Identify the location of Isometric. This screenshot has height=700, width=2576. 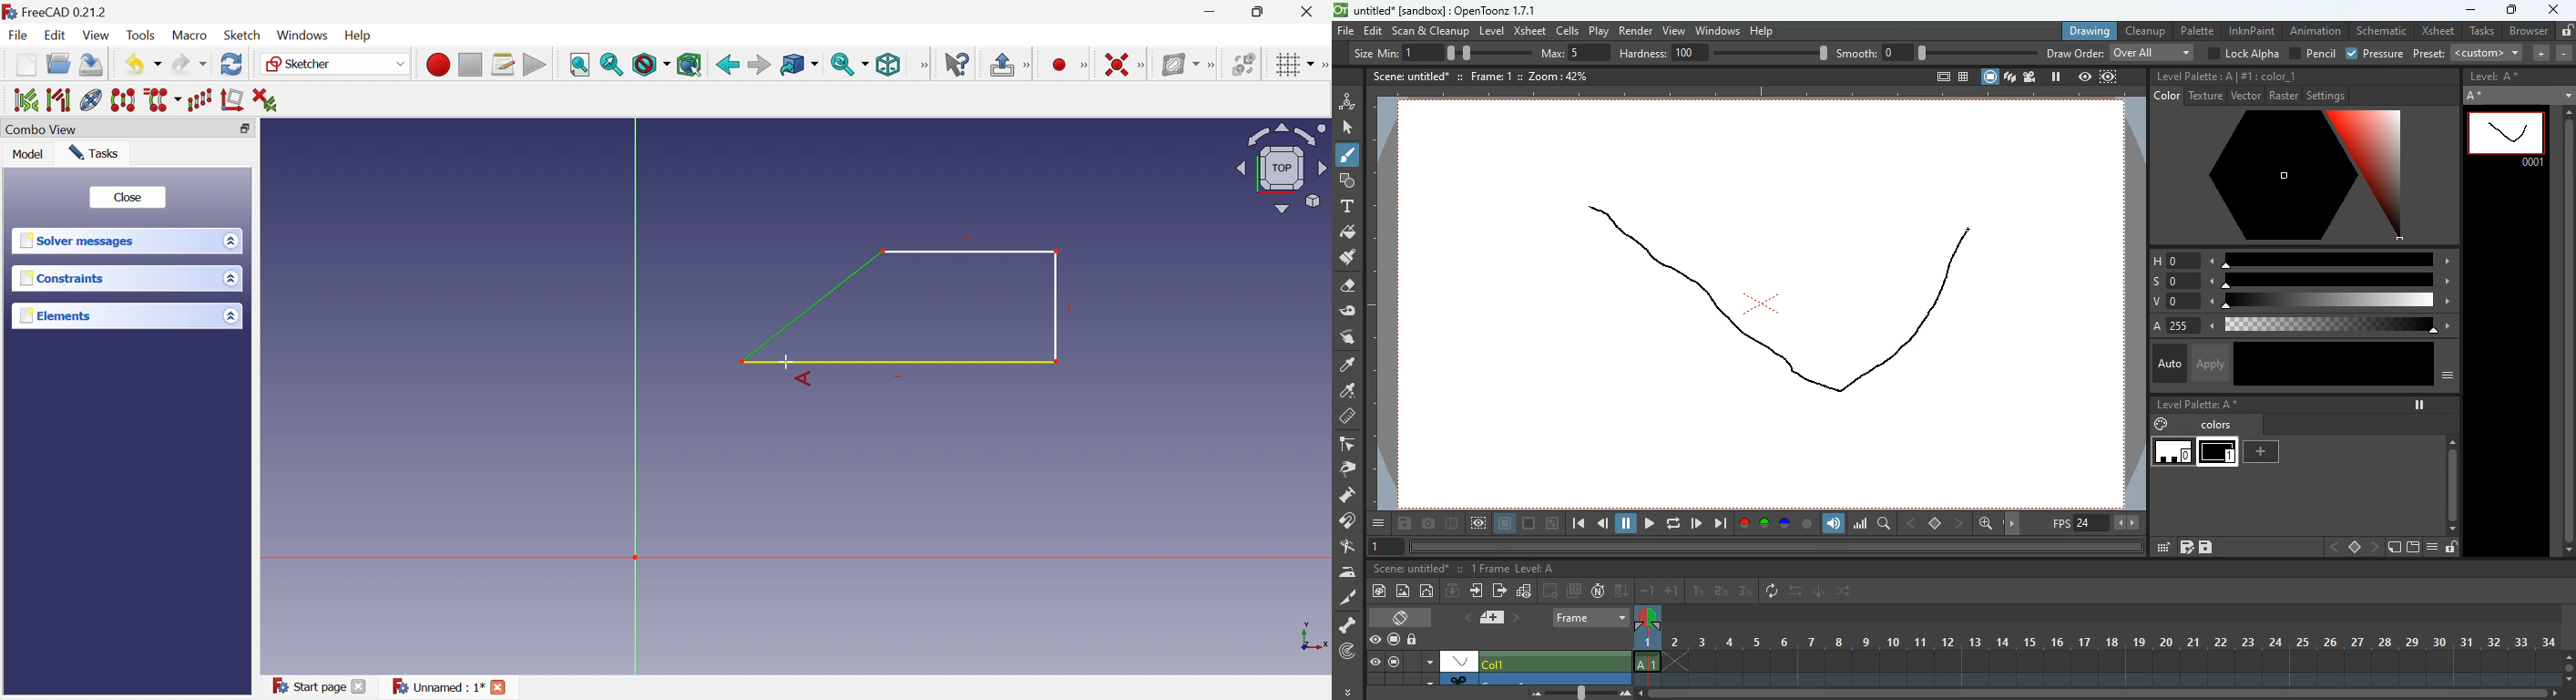
(890, 65).